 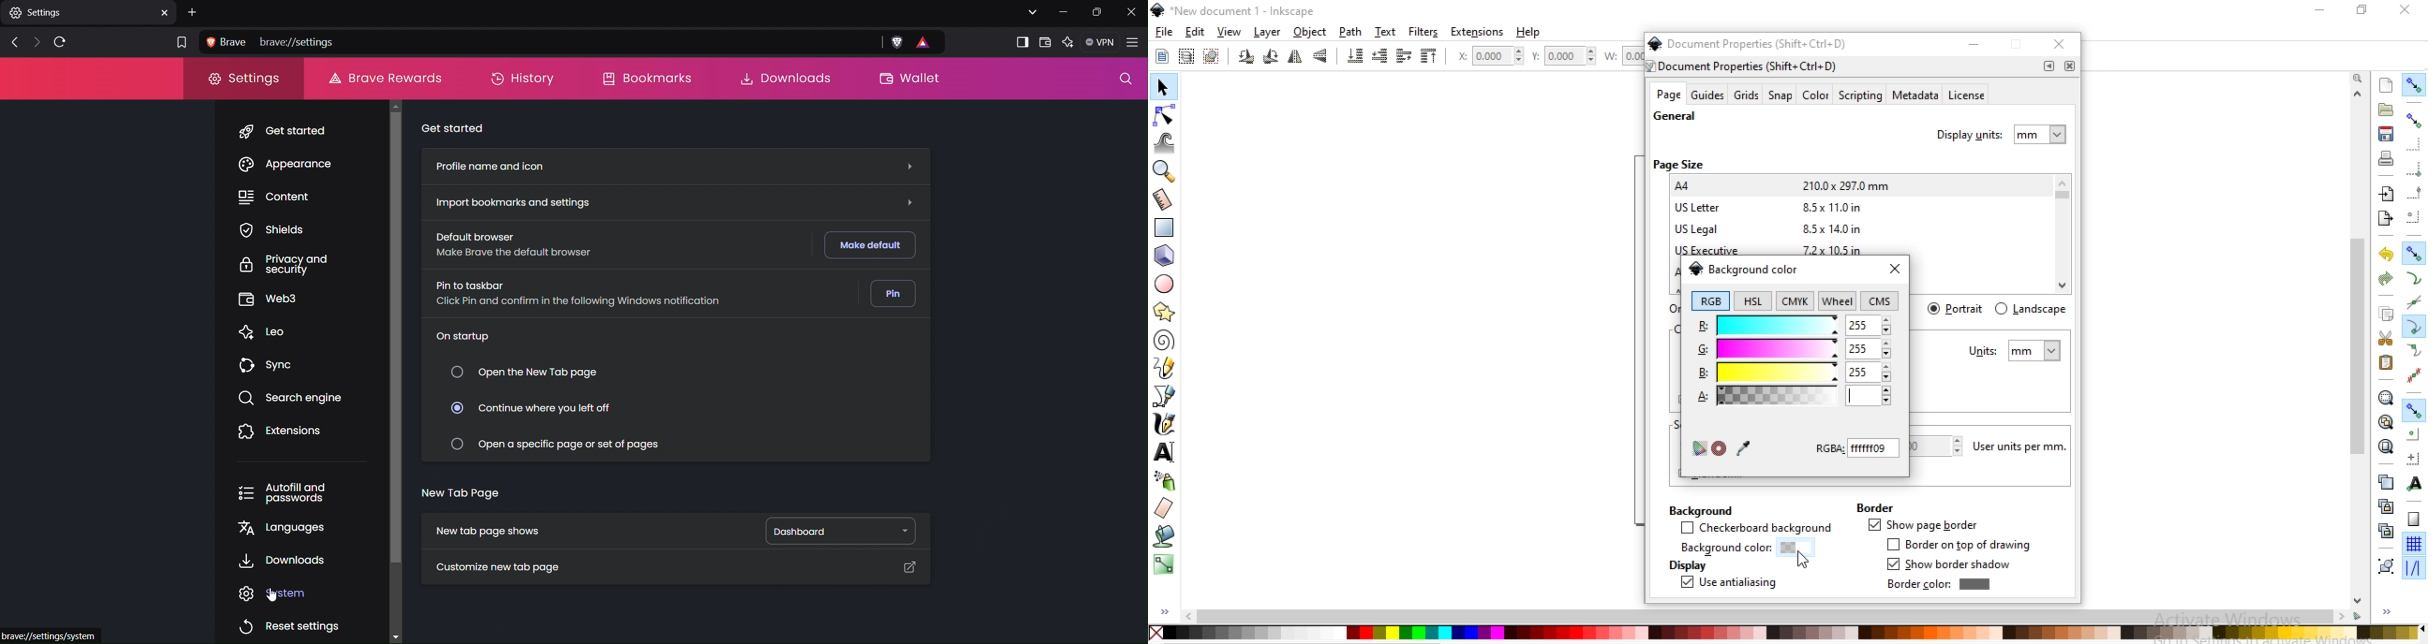 I want to click on create s document with default template, so click(x=2387, y=84).